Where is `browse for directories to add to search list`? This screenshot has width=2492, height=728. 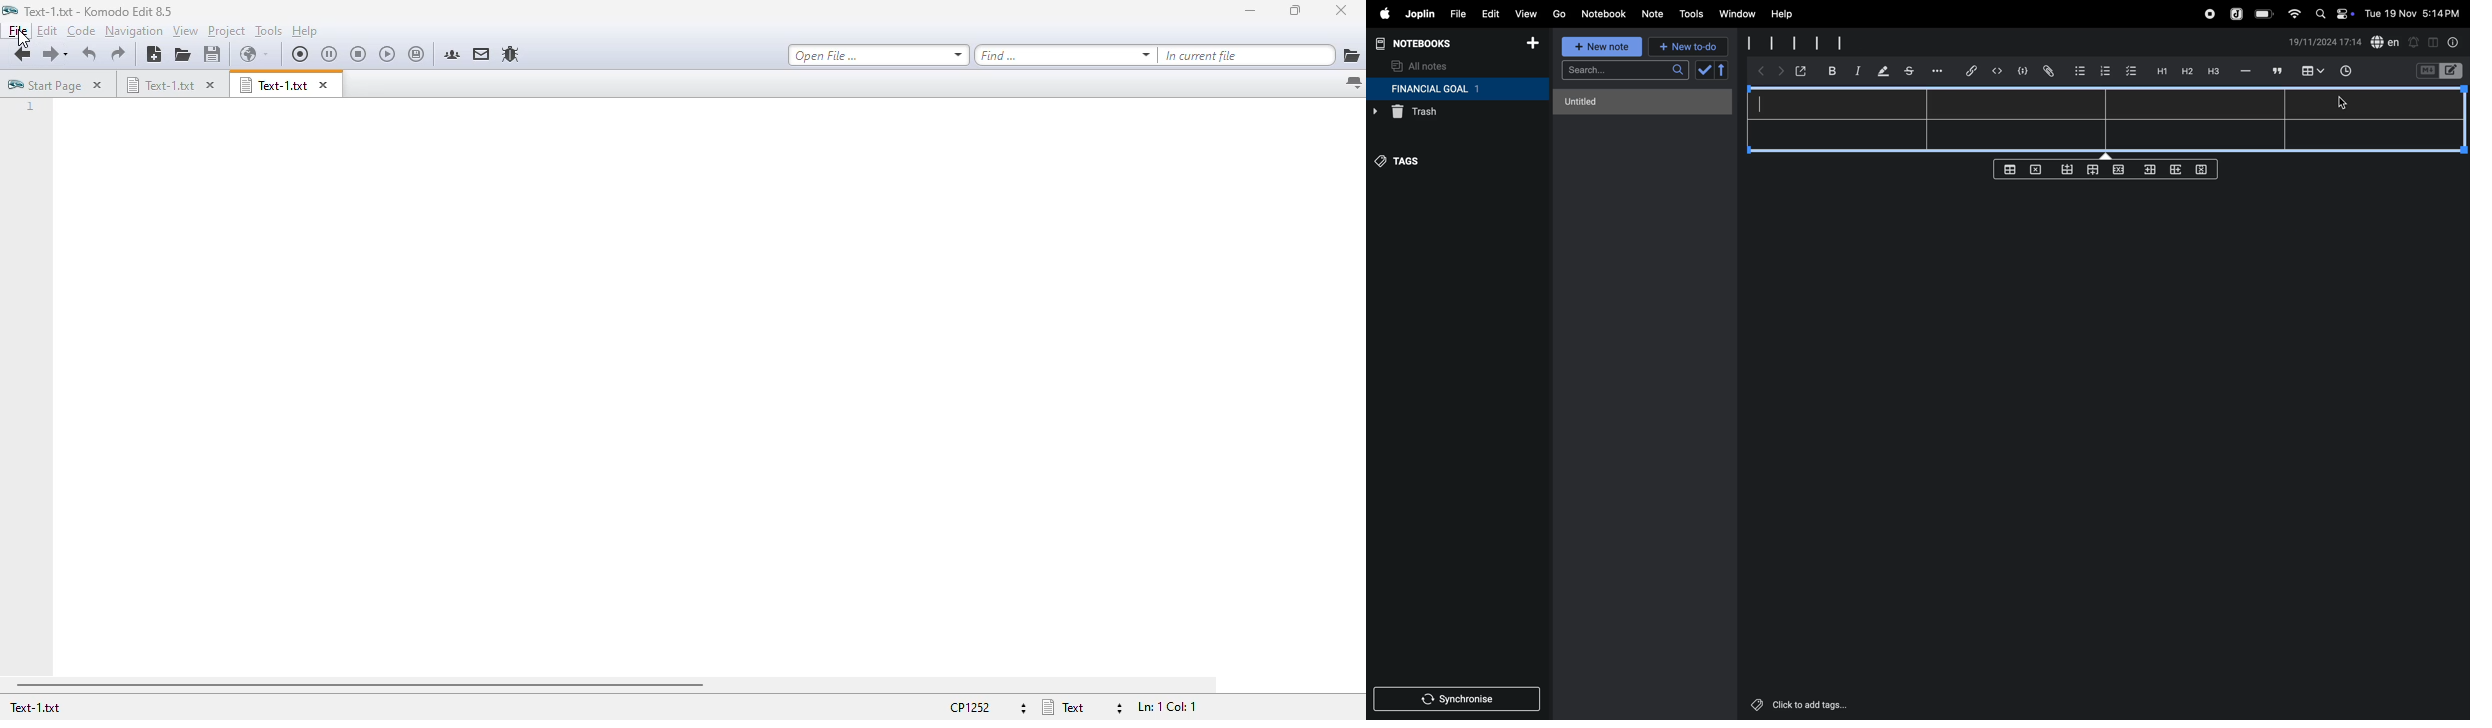
browse for directories to add to search list is located at coordinates (1351, 55).